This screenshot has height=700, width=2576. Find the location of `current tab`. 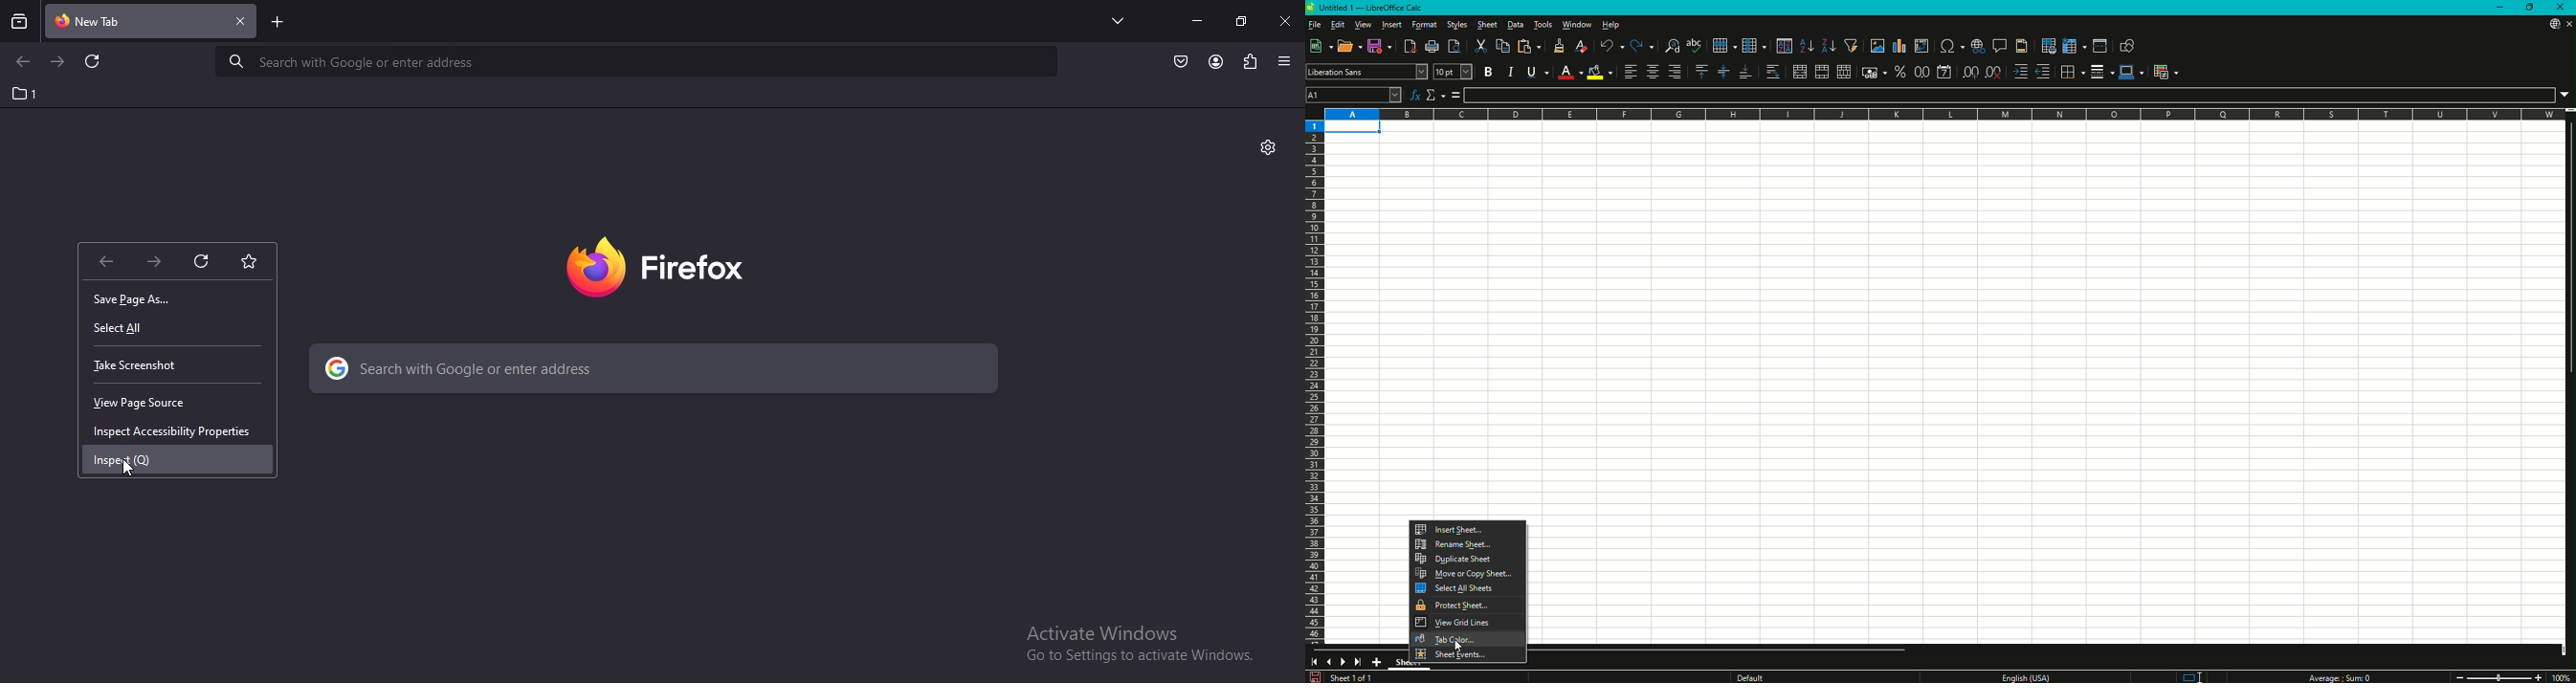

current tab is located at coordinates (125, 20).